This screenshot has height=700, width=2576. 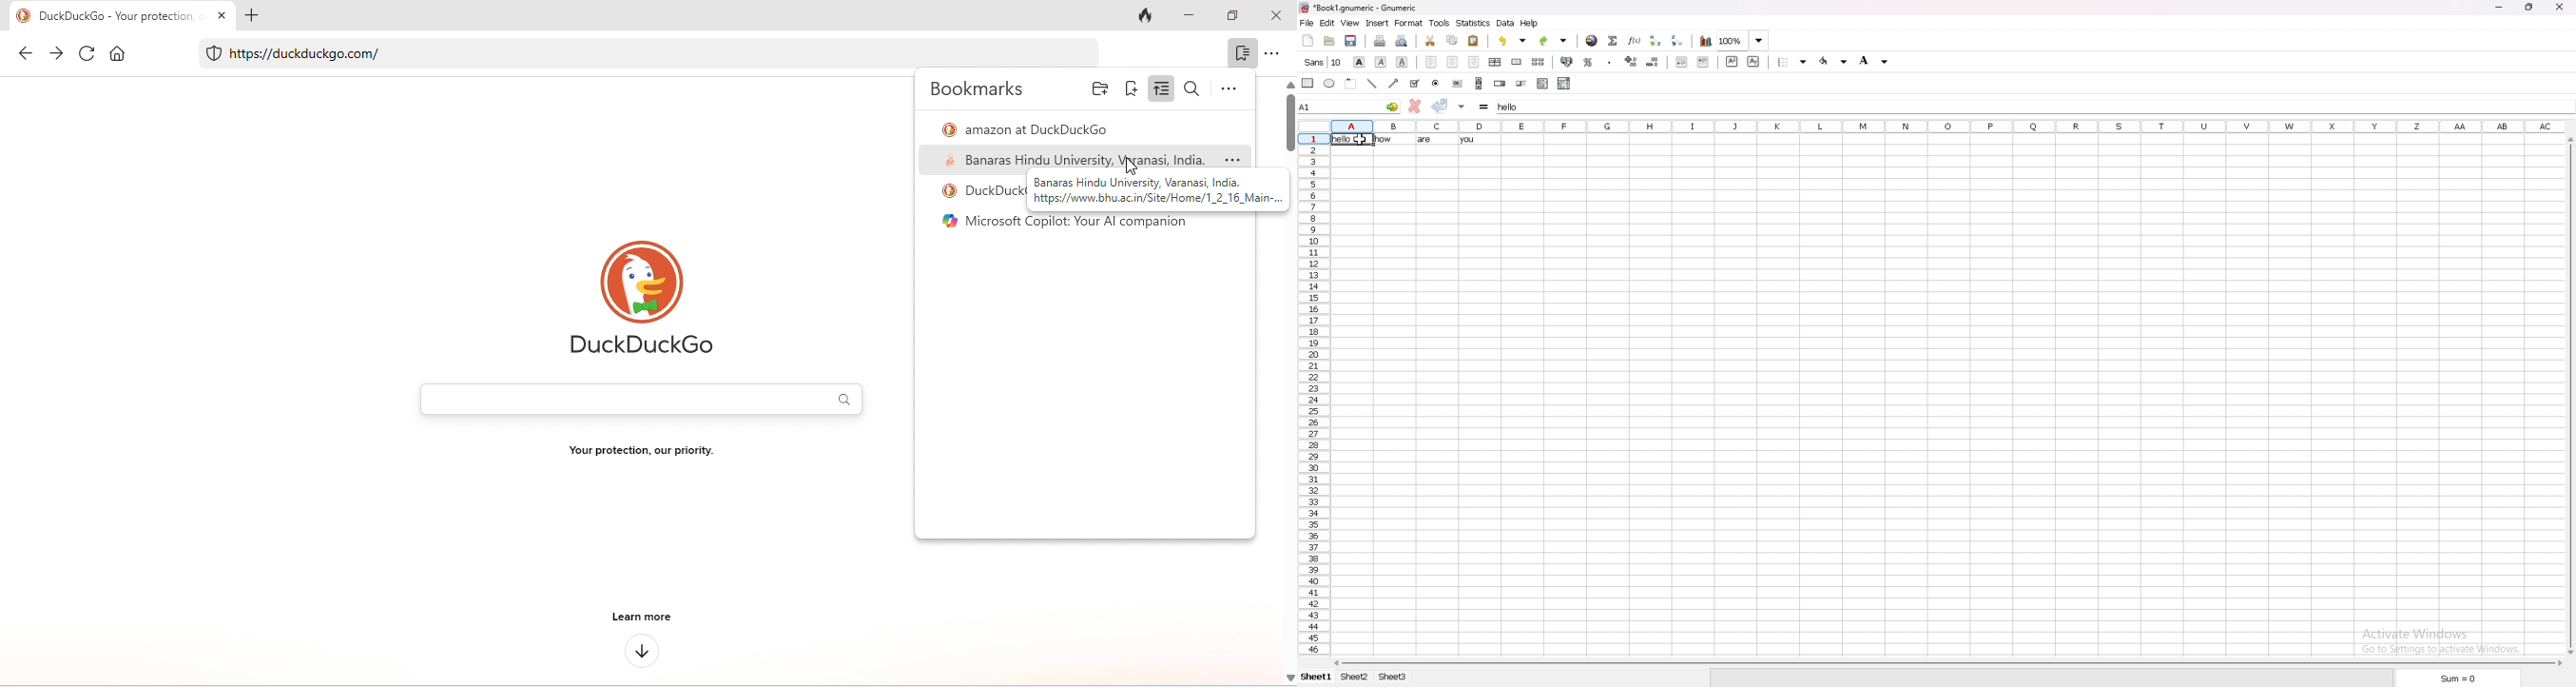 I want to click on scroll bar, so click(x=1479, y=83).